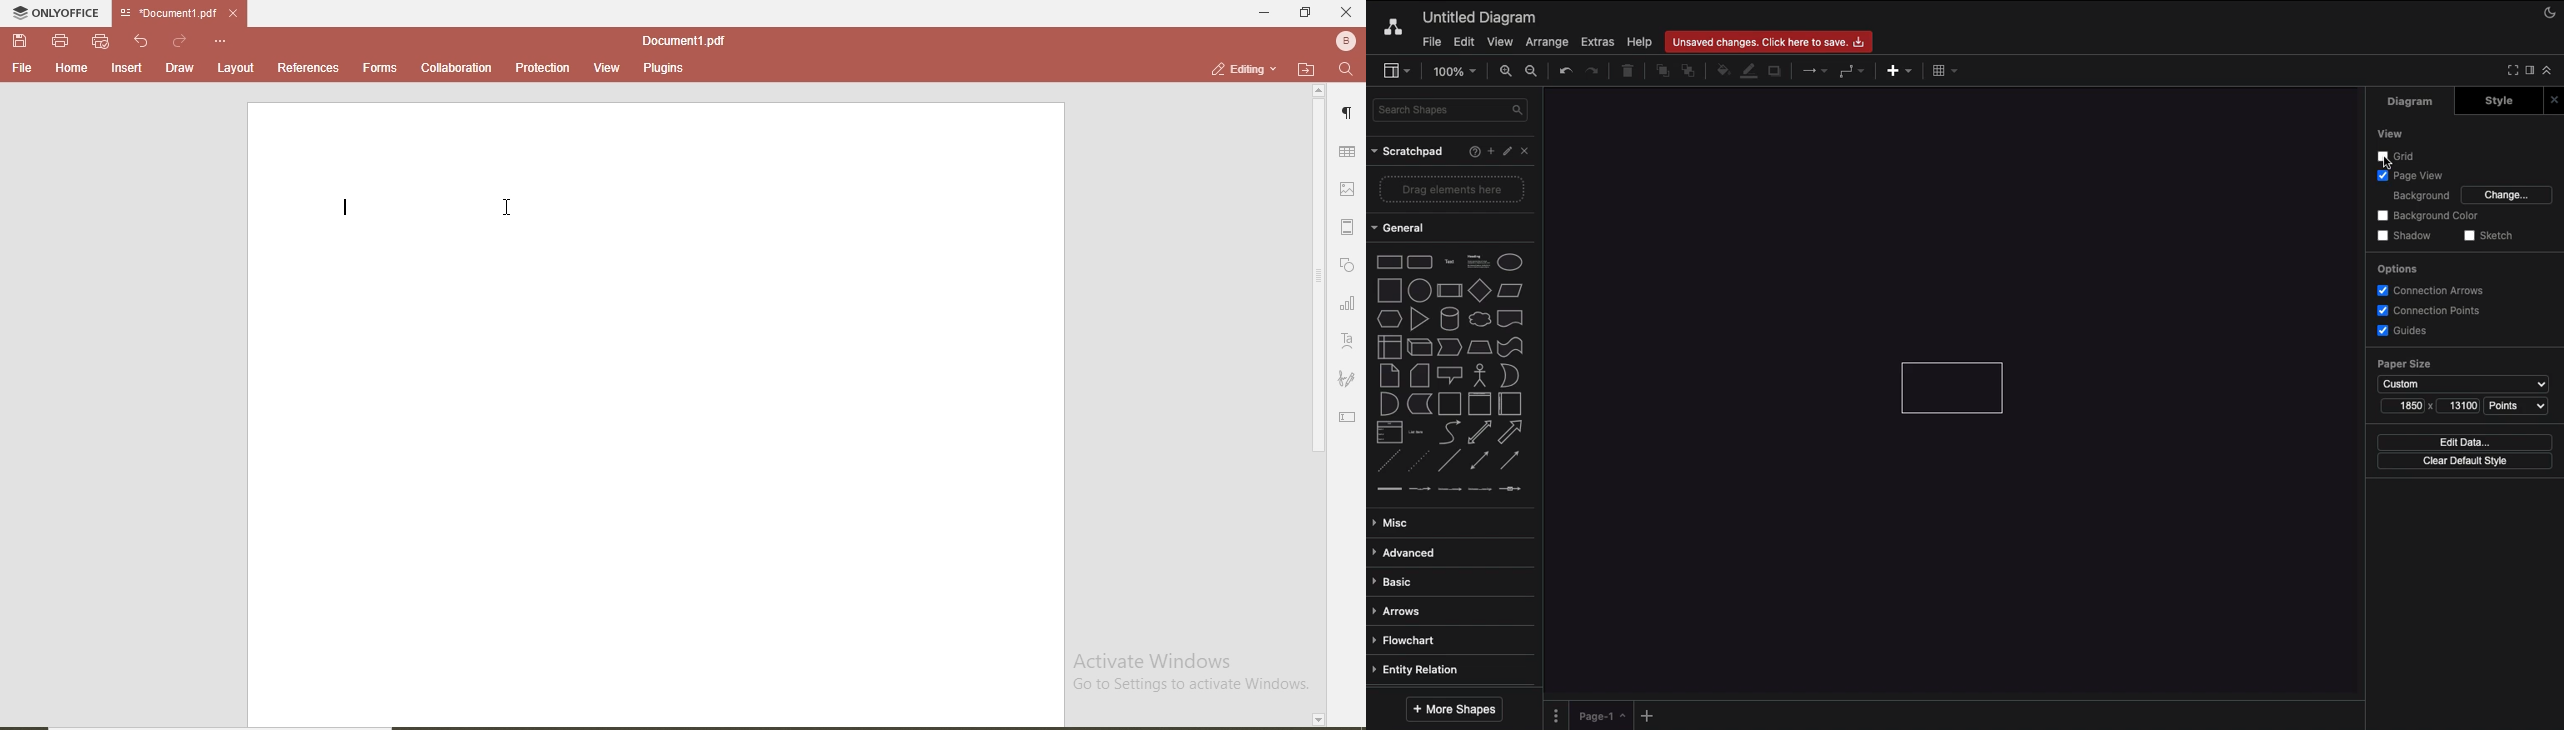  What do you see at coordinates (1505, 152) in the screenshot?
I see `Edit` at bounding box center [1505, 152].